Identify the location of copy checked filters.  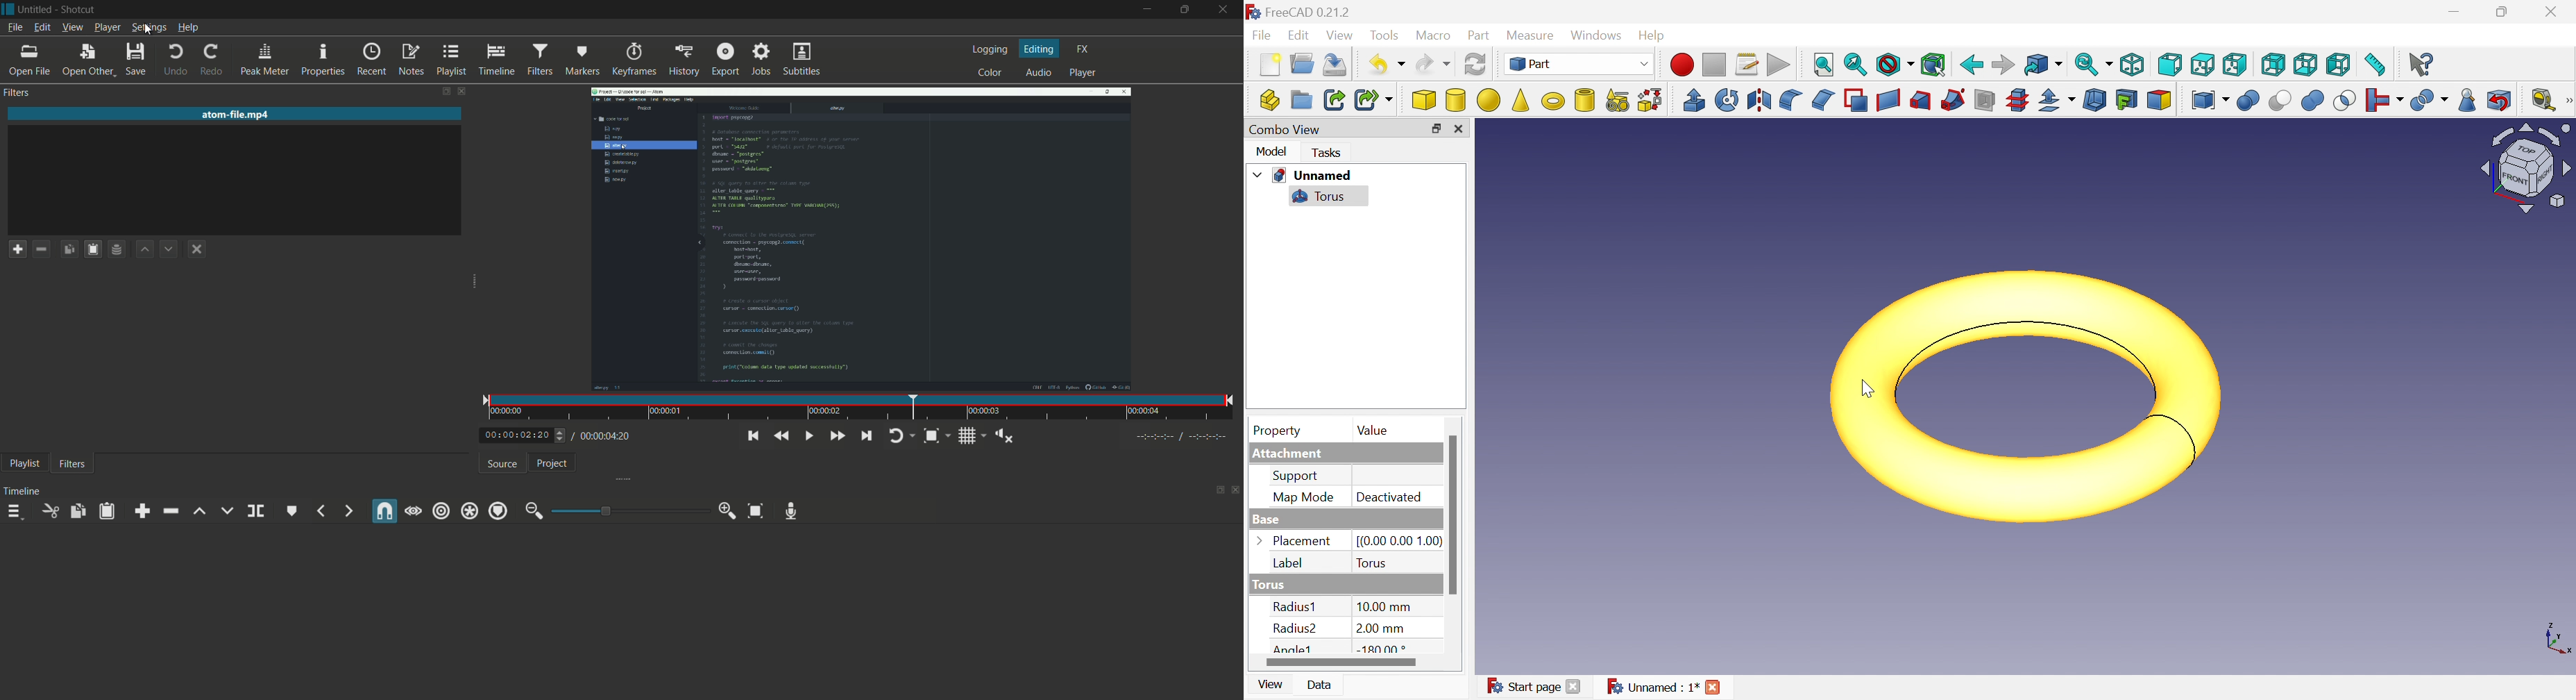
(69, 248).